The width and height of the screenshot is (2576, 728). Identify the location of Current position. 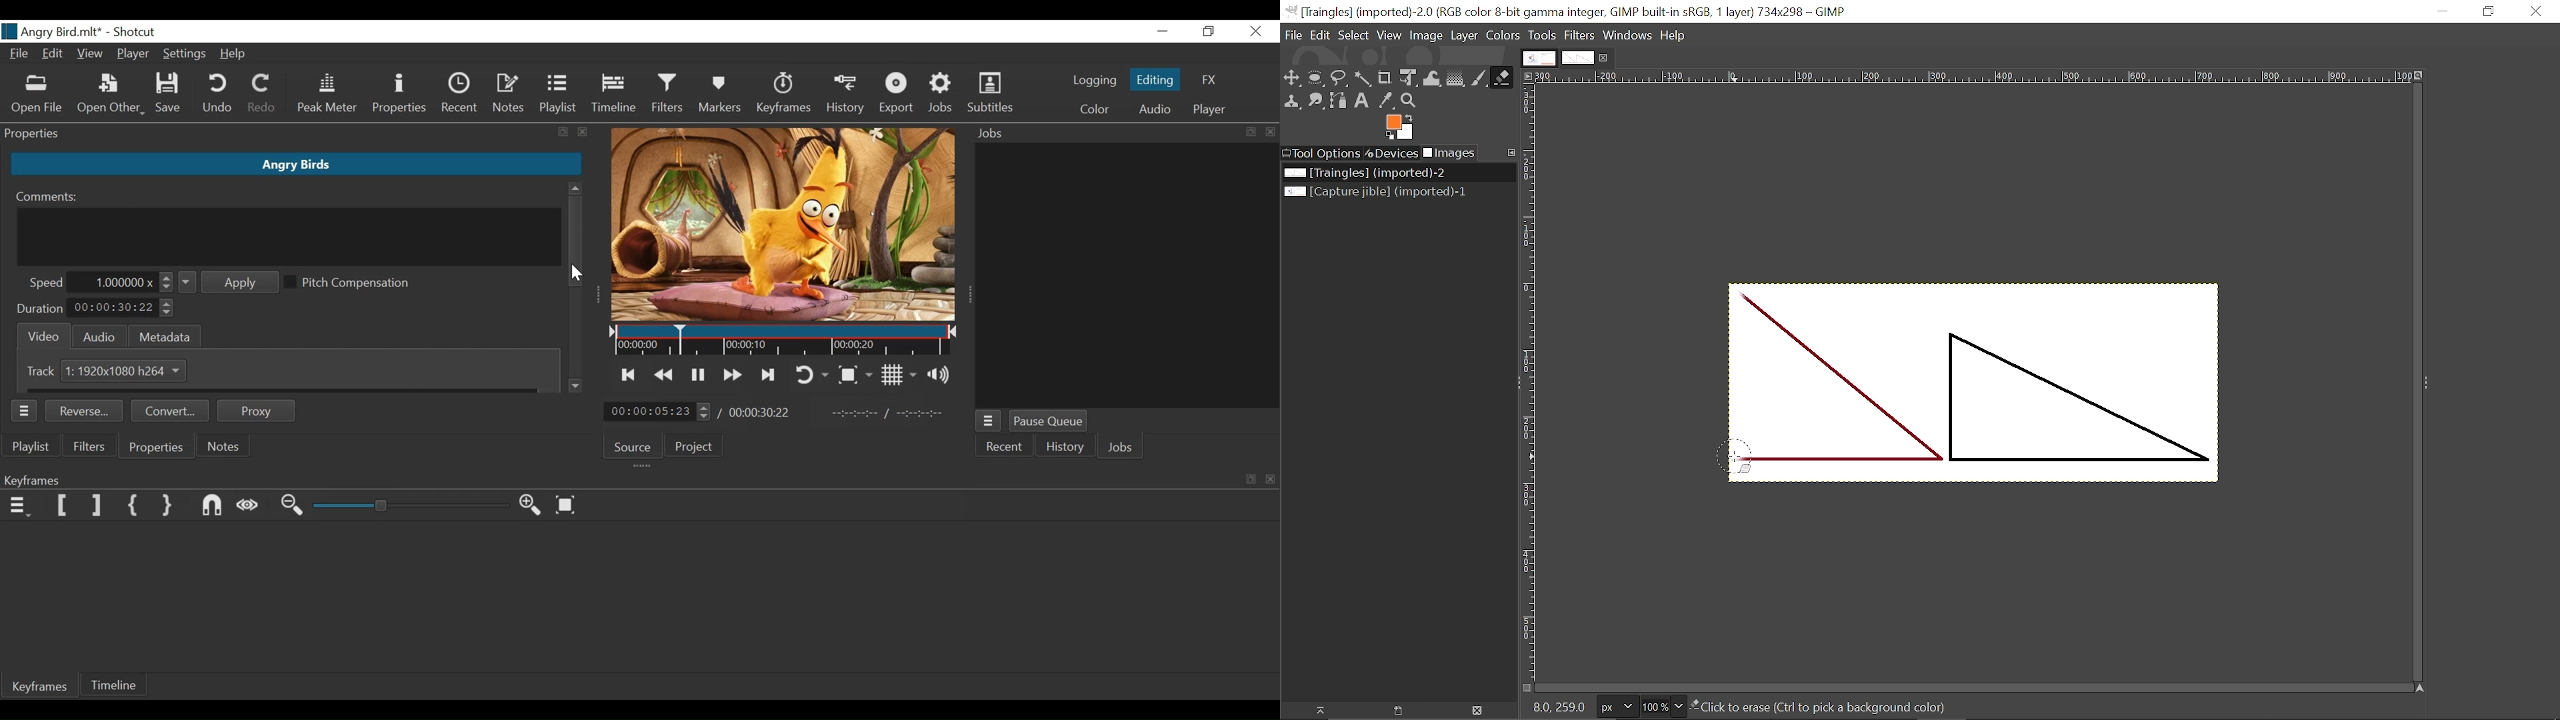
(659, 411).